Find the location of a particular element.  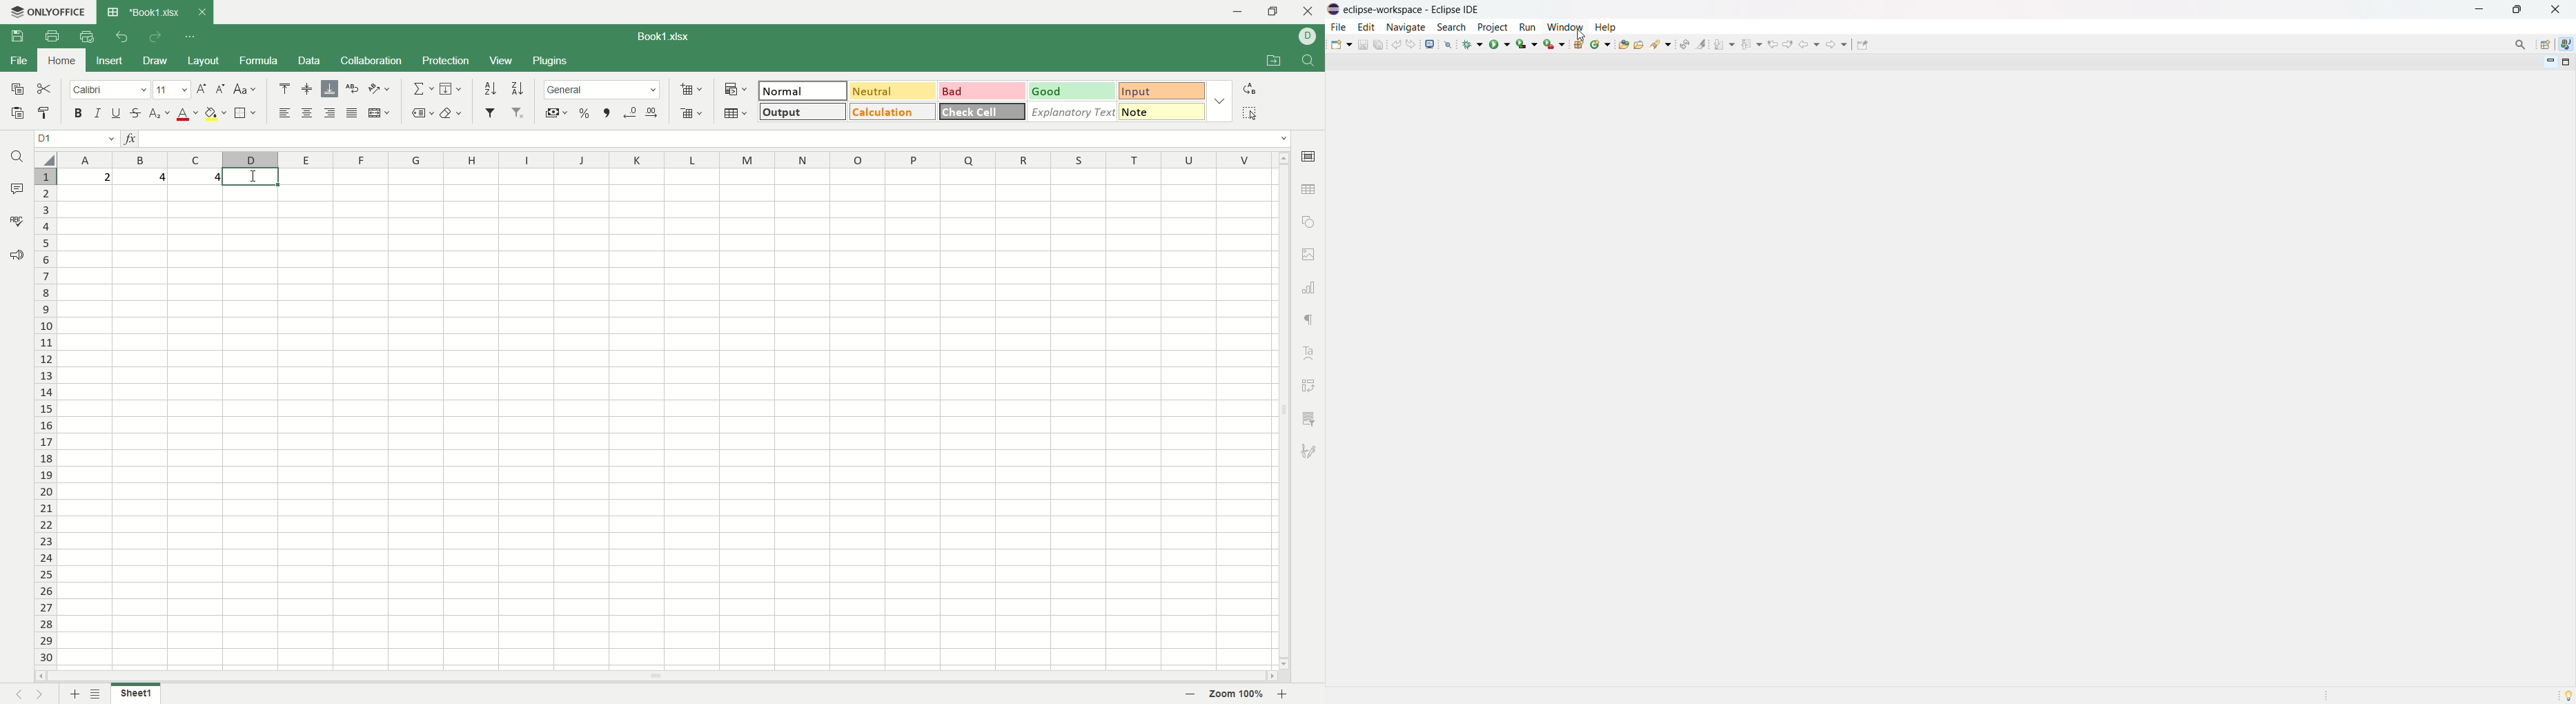

object settings is located at coordinates (1309, 222).